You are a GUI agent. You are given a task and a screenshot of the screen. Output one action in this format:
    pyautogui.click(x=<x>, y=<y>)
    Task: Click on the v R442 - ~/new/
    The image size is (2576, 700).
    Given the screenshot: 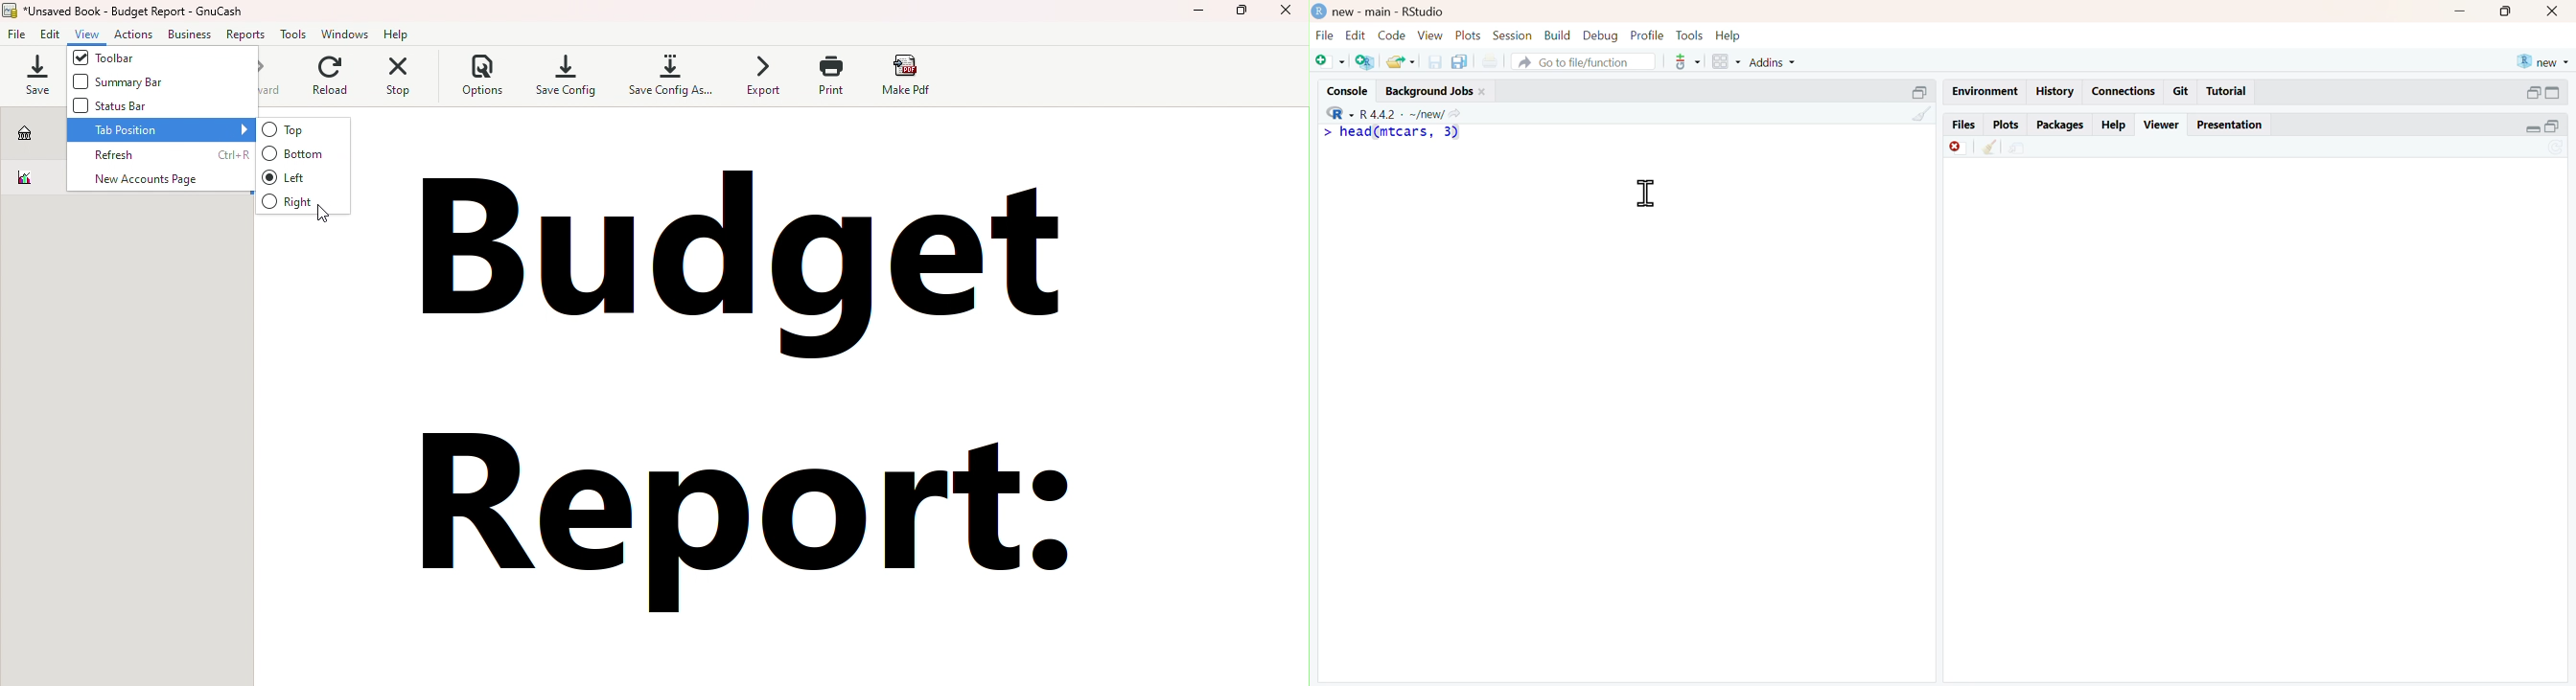 What is the action you would take?
    pyautogui.click(x=1418, y=113)
    